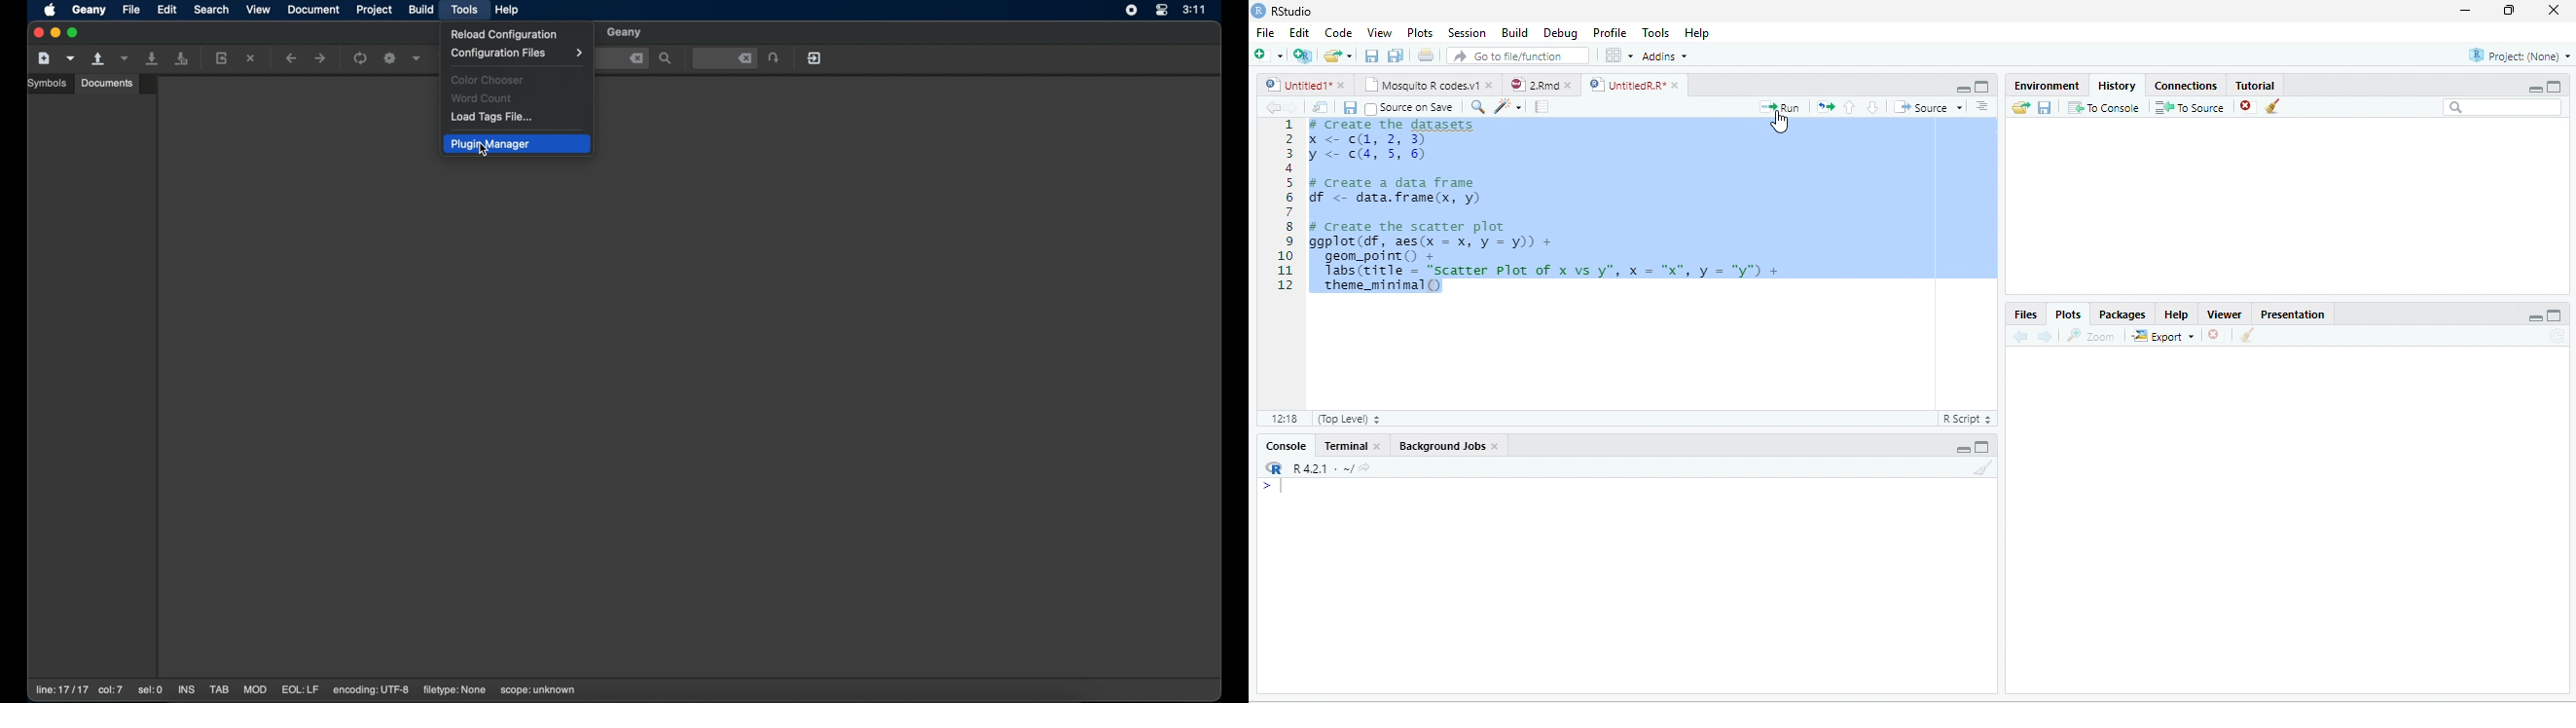 This screenshot has width=2576, height=728. What do you see at coordinates (1322, 468) in the screenshot?
I see `R 4.2.1 . ~/` at bounding box center [1322, 468].